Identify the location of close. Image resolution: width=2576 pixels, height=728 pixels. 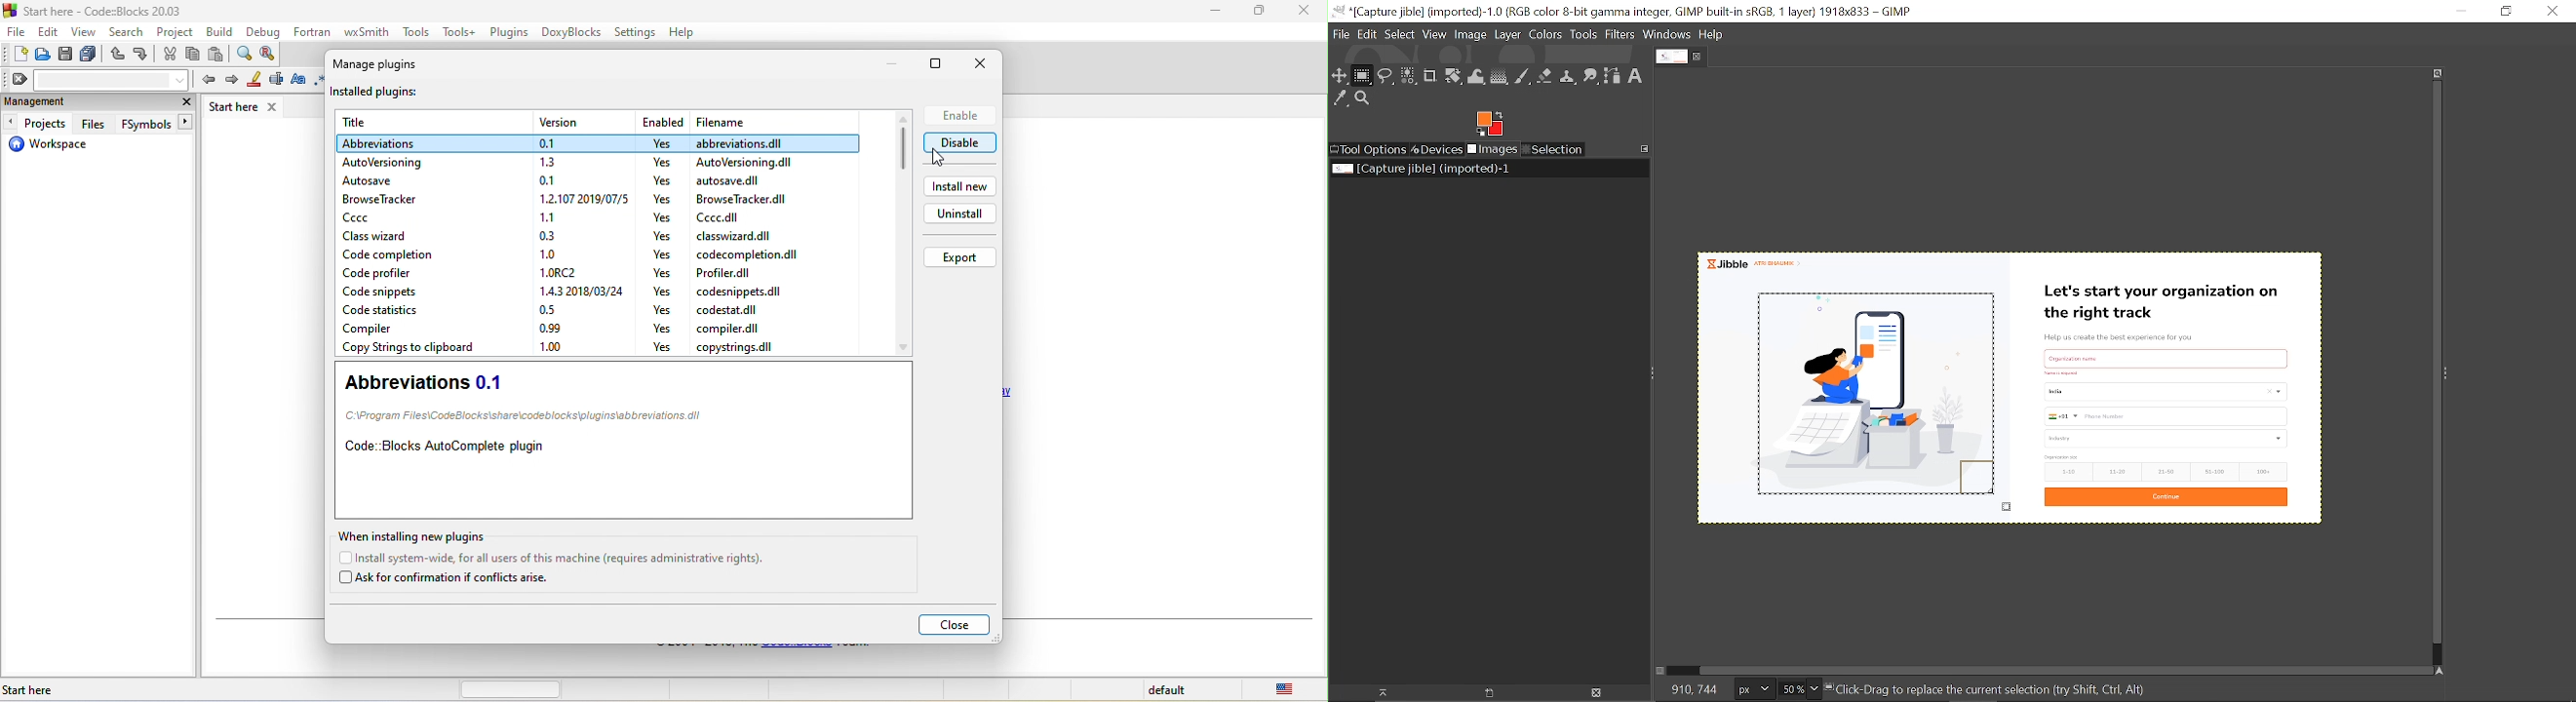
(185, 101).